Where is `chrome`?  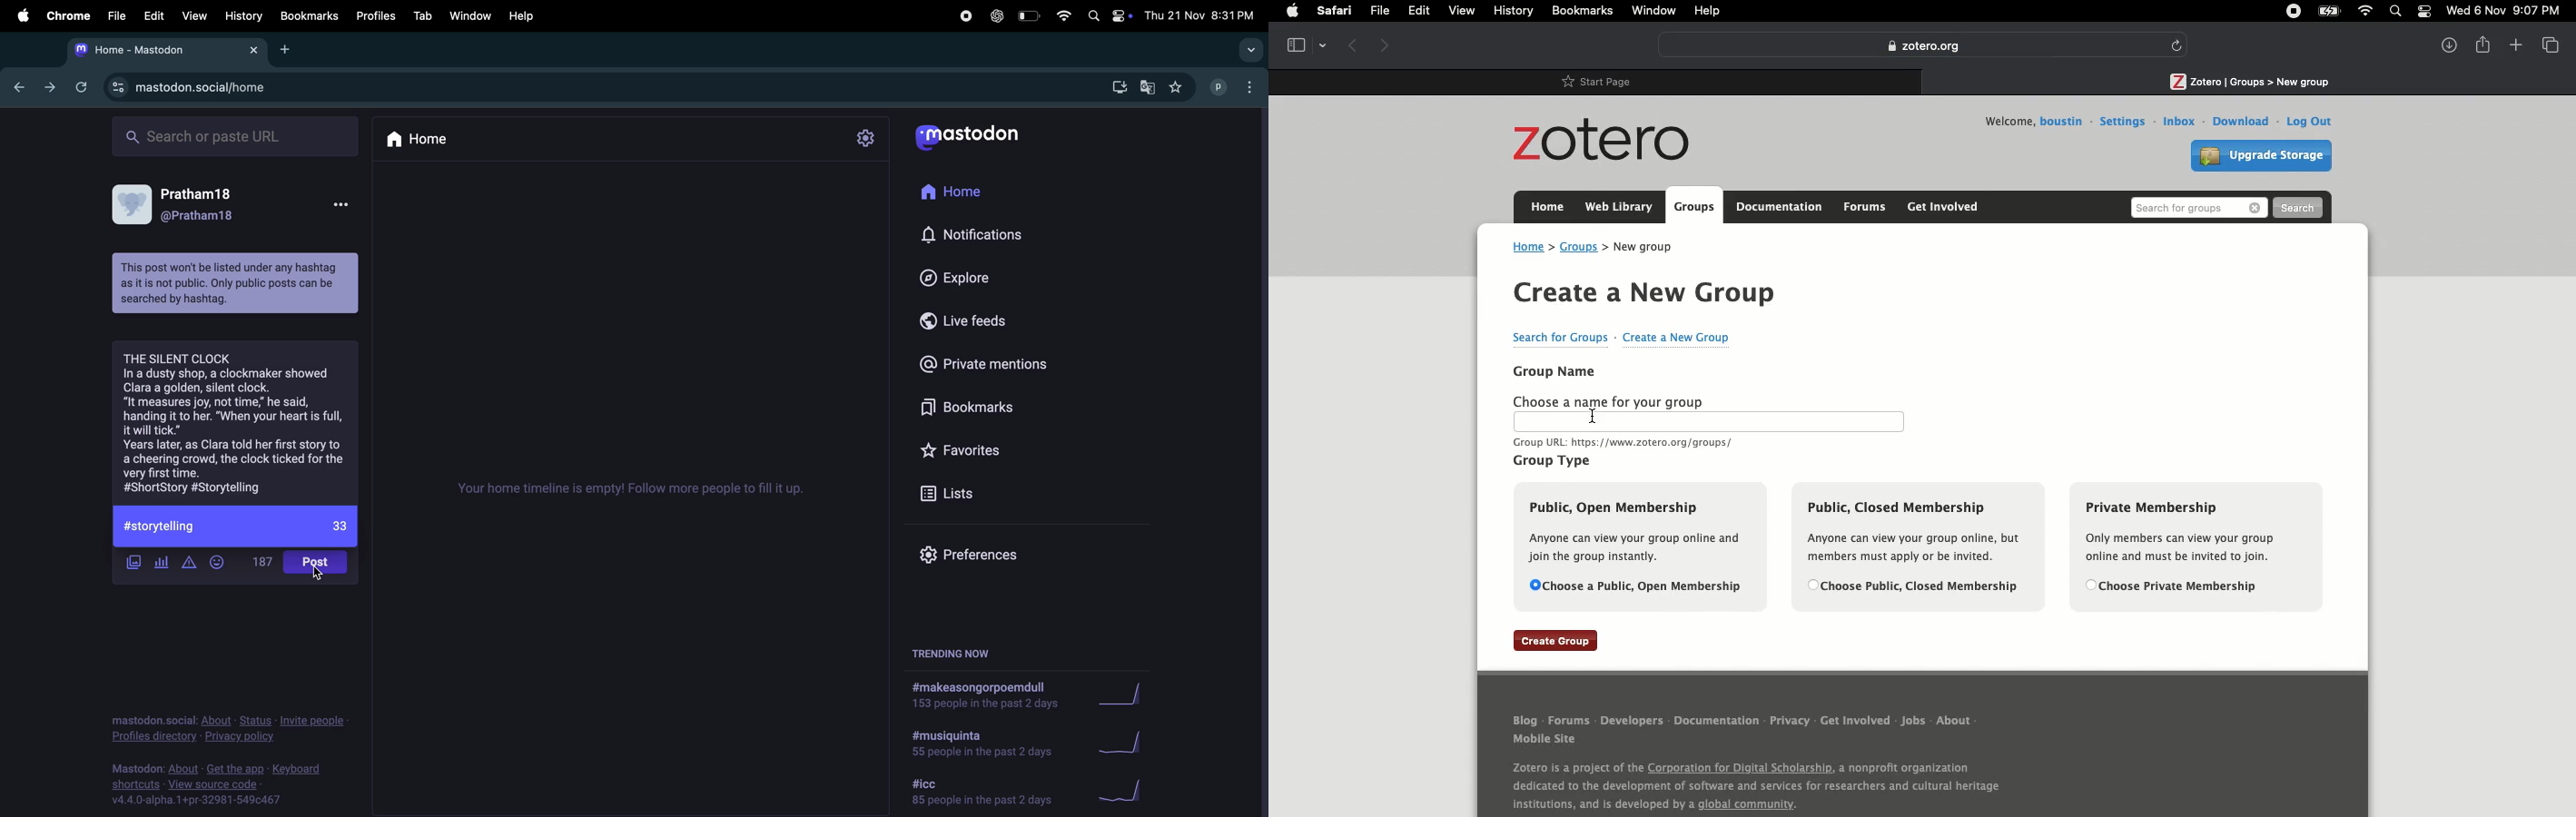
chrome is located at coordinates (69, 15).